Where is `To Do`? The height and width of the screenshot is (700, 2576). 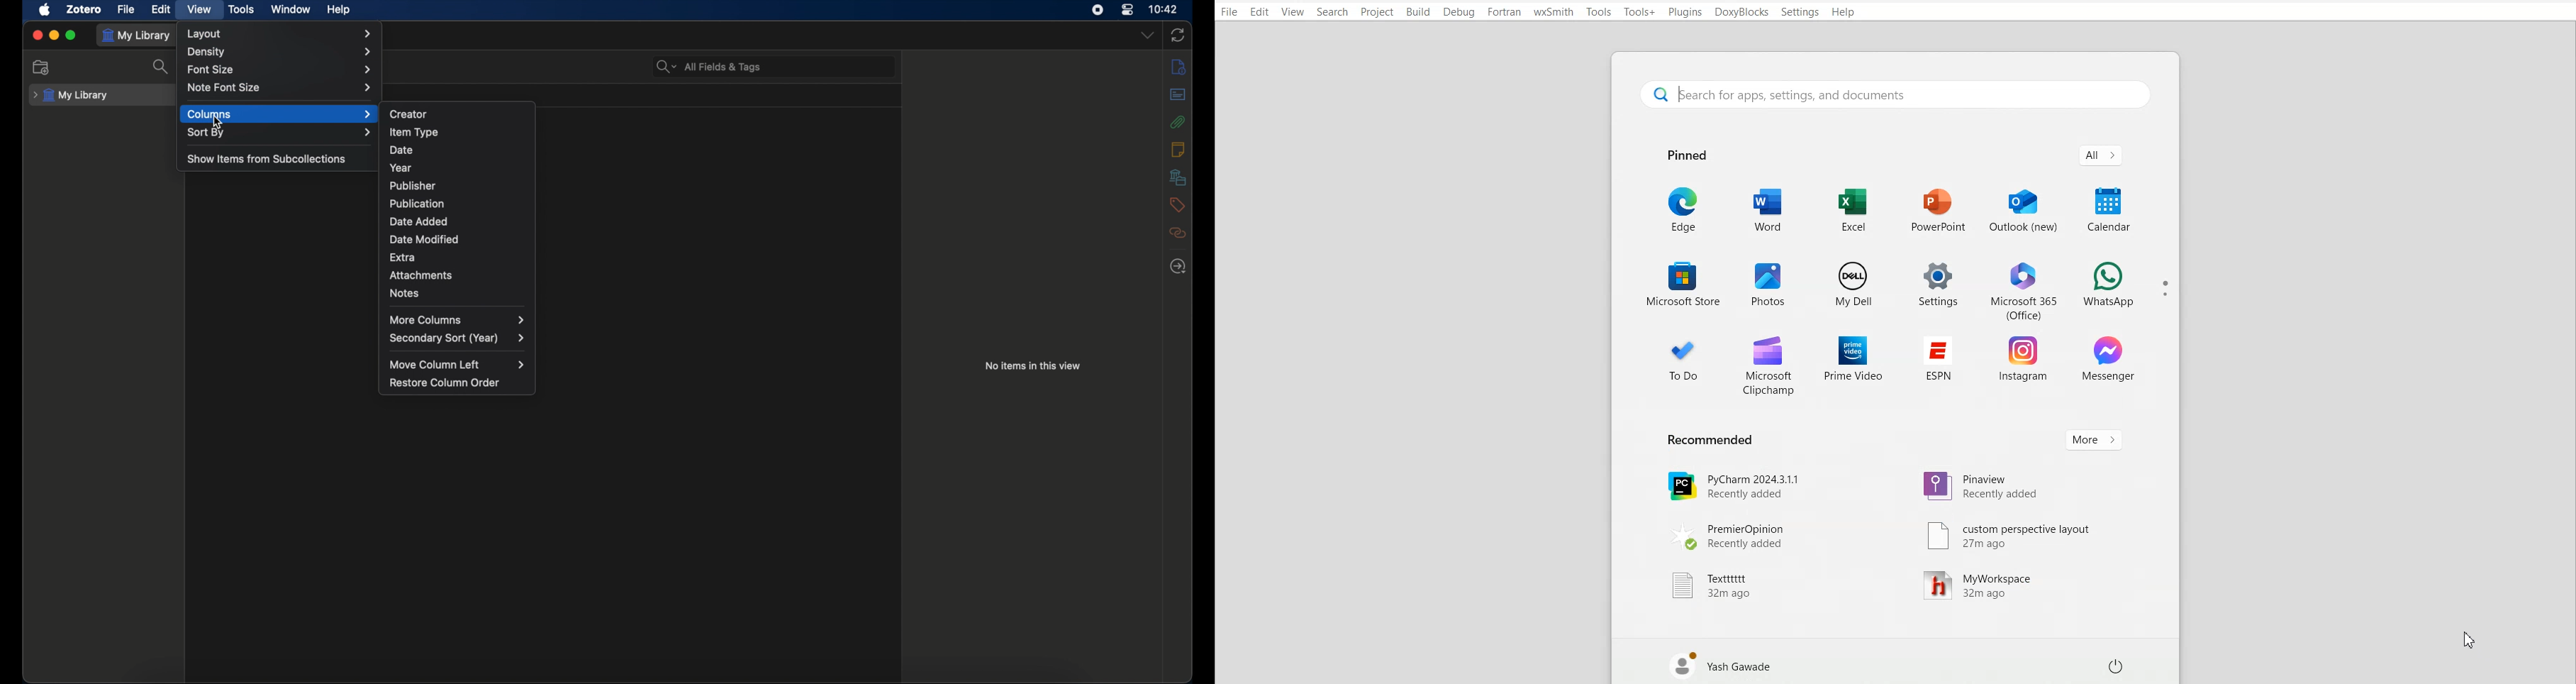
To Do is located at coordinates (1681, 360).